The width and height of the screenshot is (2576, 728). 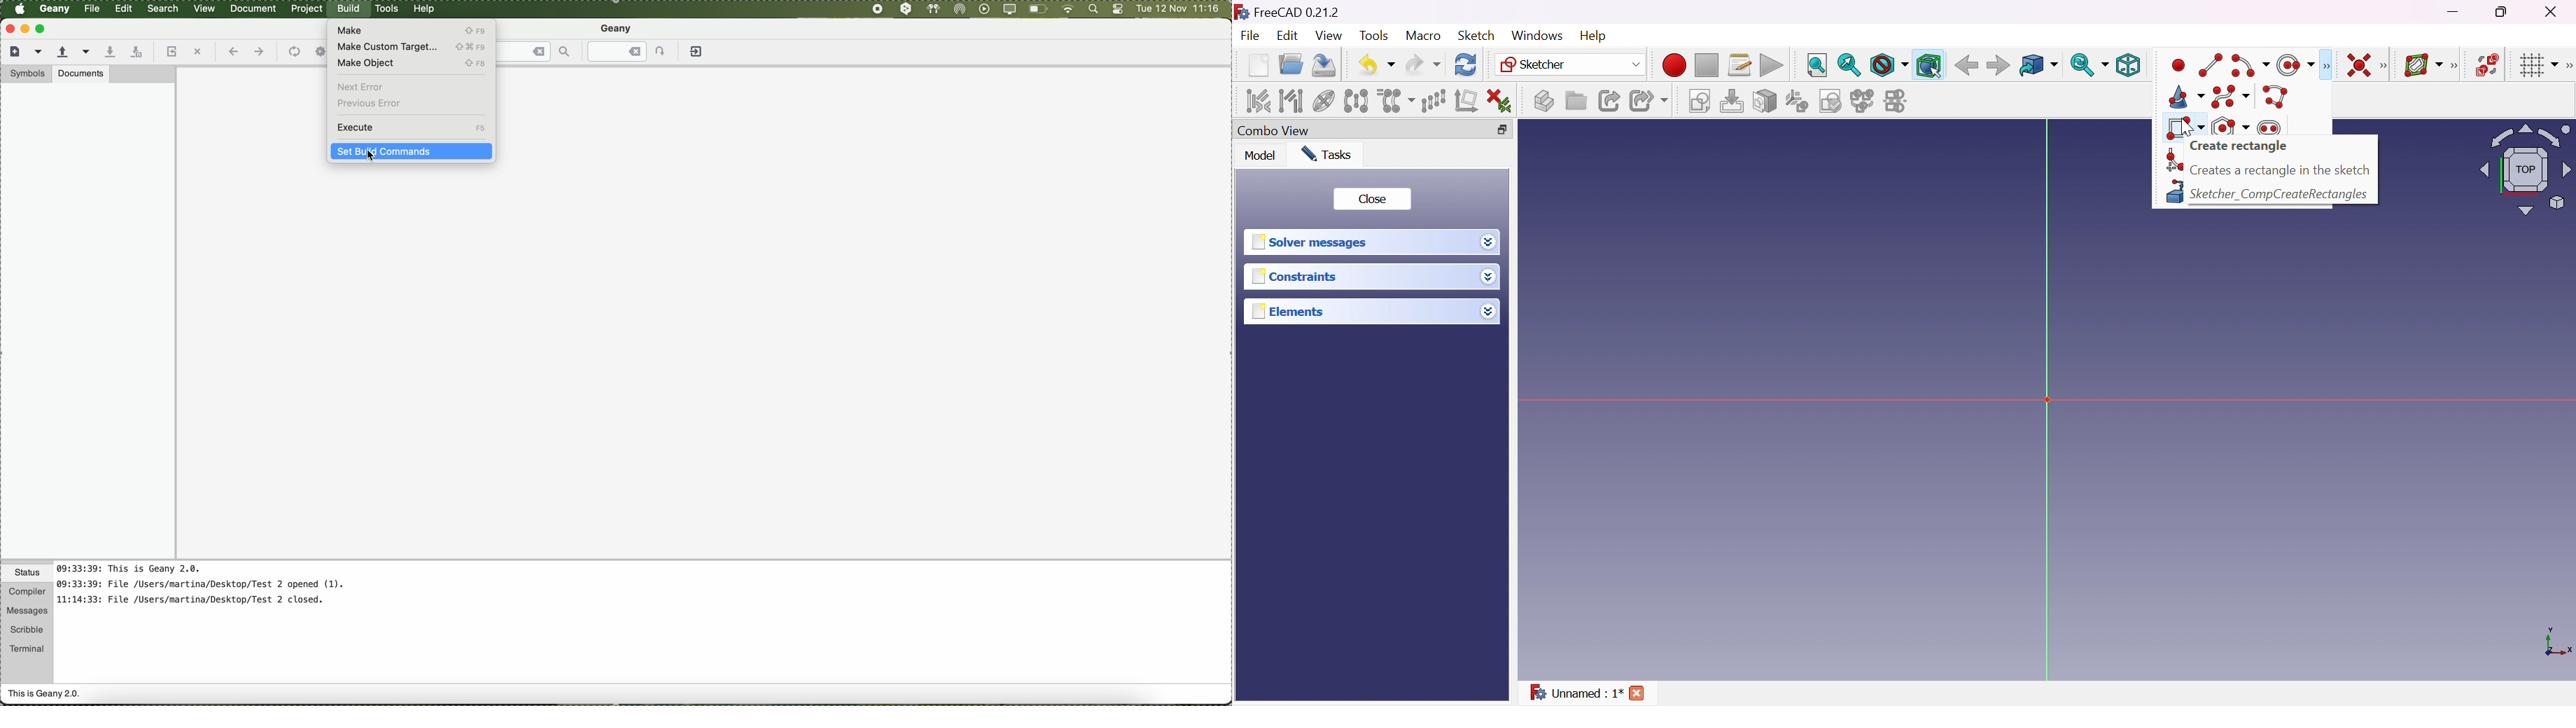 I want to click on Create polyline, so click(x=2276, y=97).